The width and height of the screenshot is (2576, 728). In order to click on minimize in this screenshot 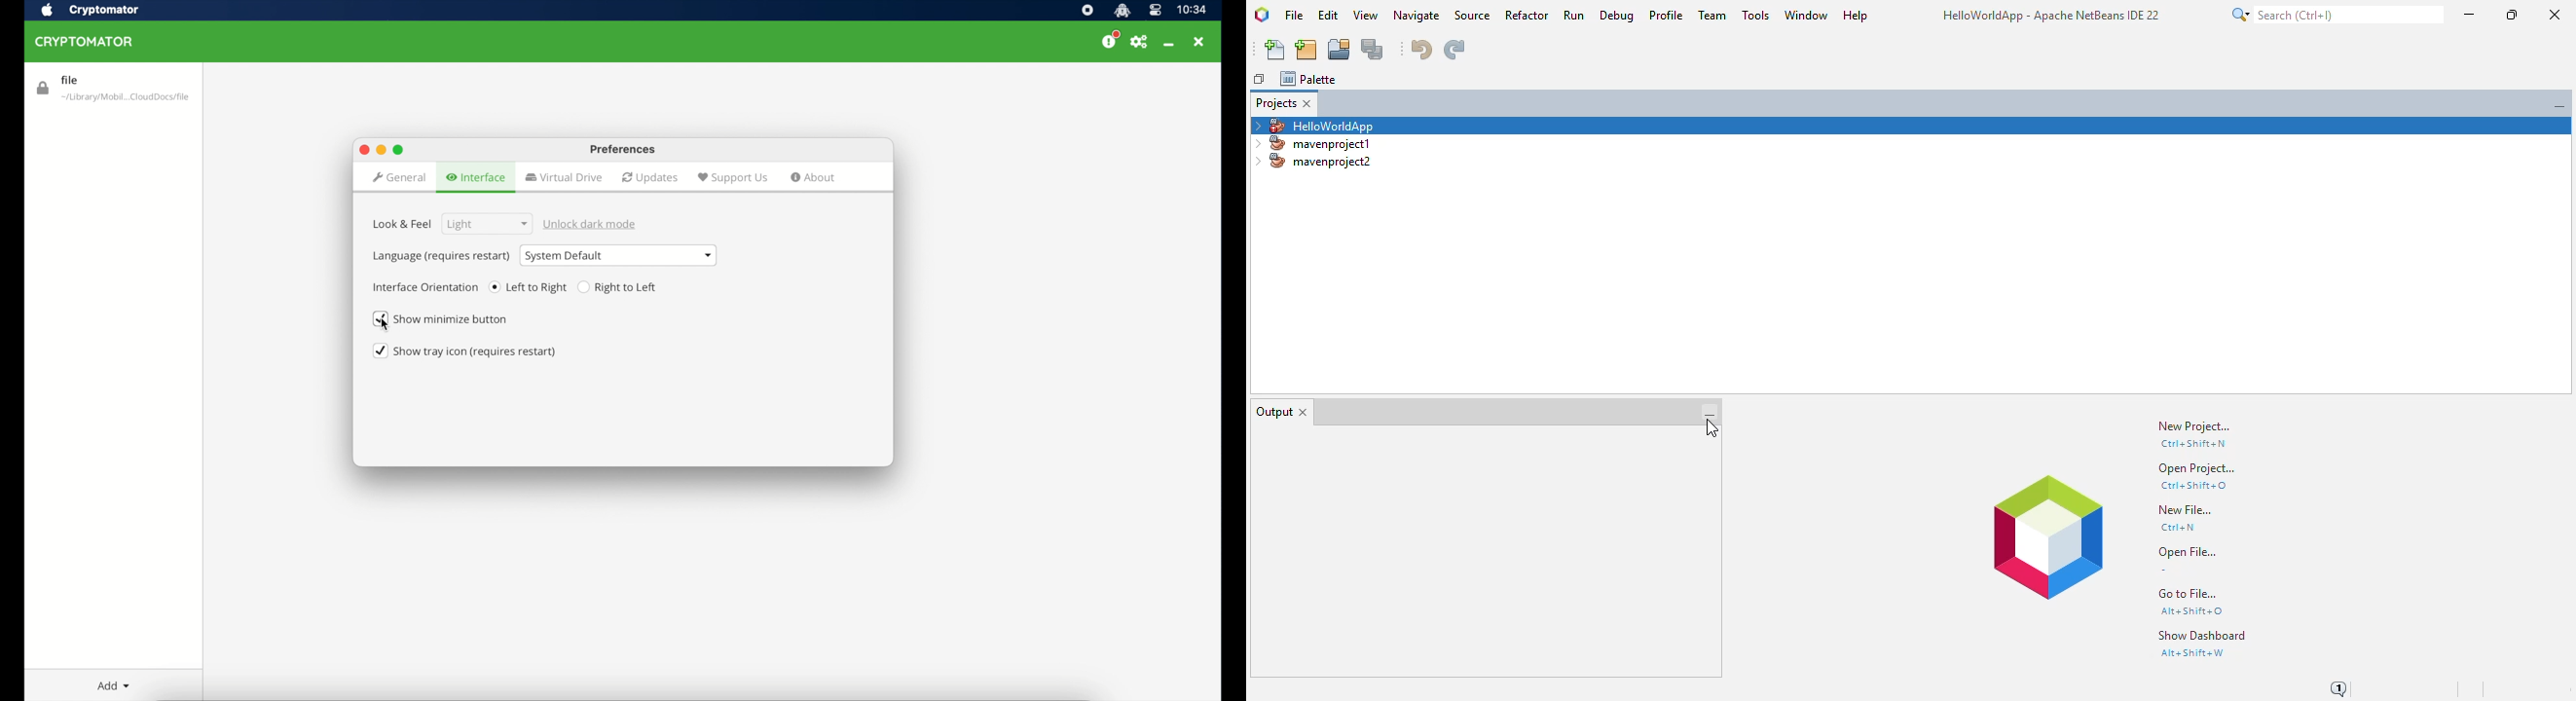, I will do `click(381, 149)`.